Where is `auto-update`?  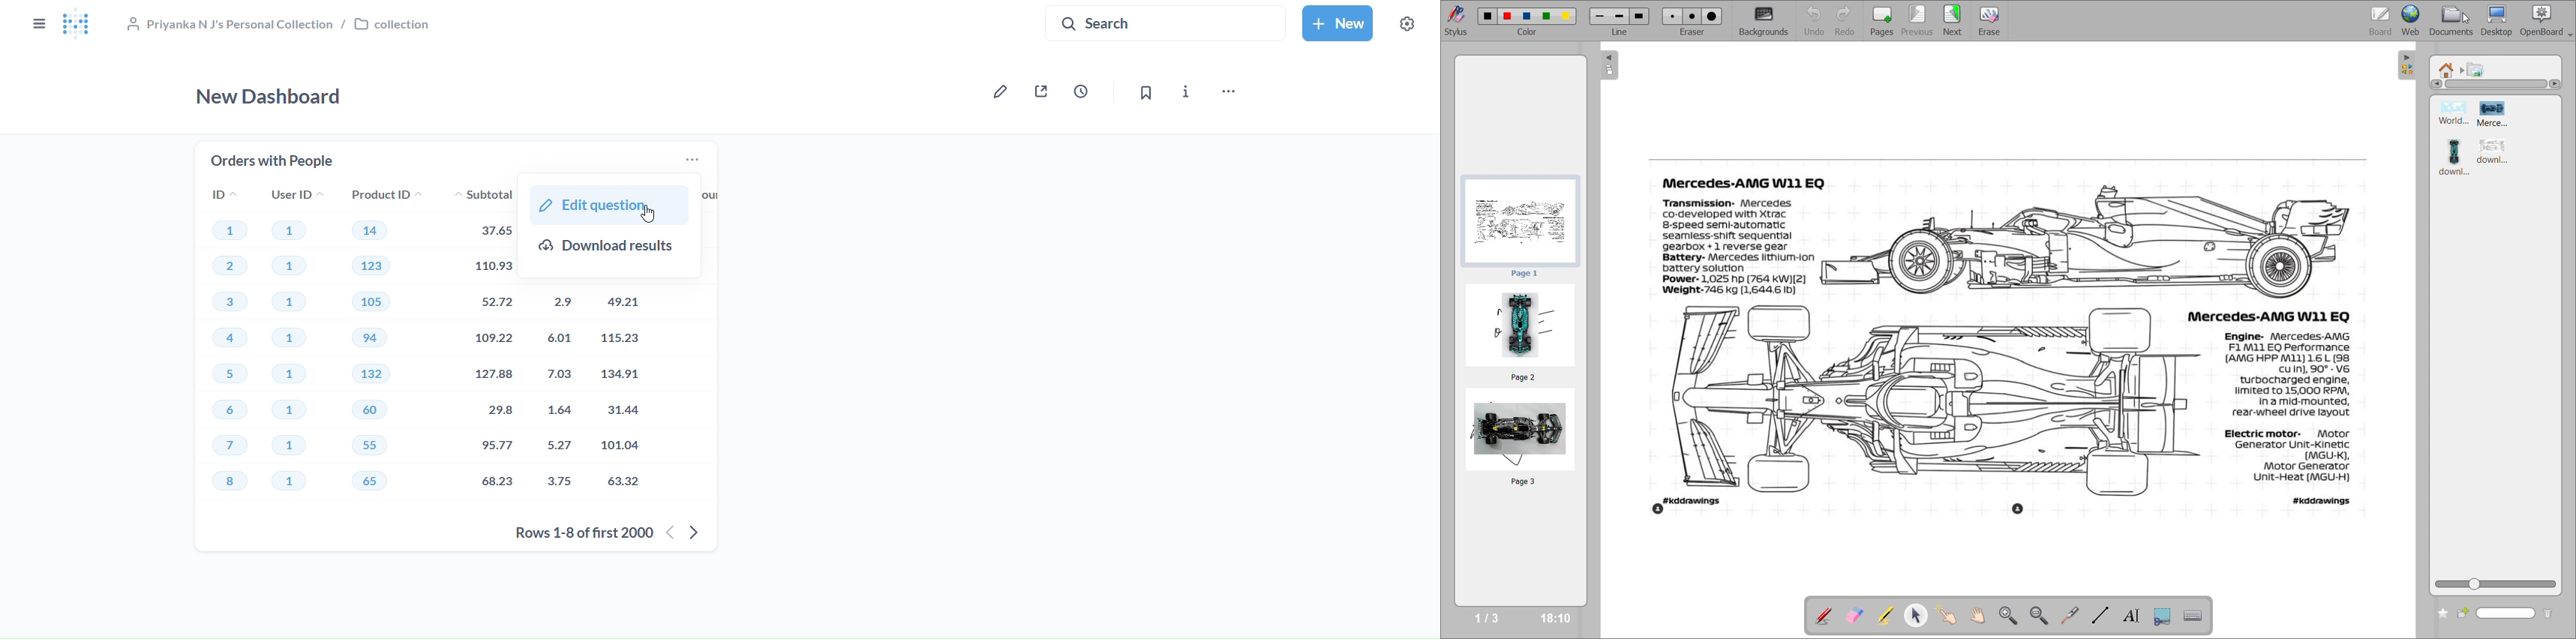 auto-update is located at coordinates (1088, 92).